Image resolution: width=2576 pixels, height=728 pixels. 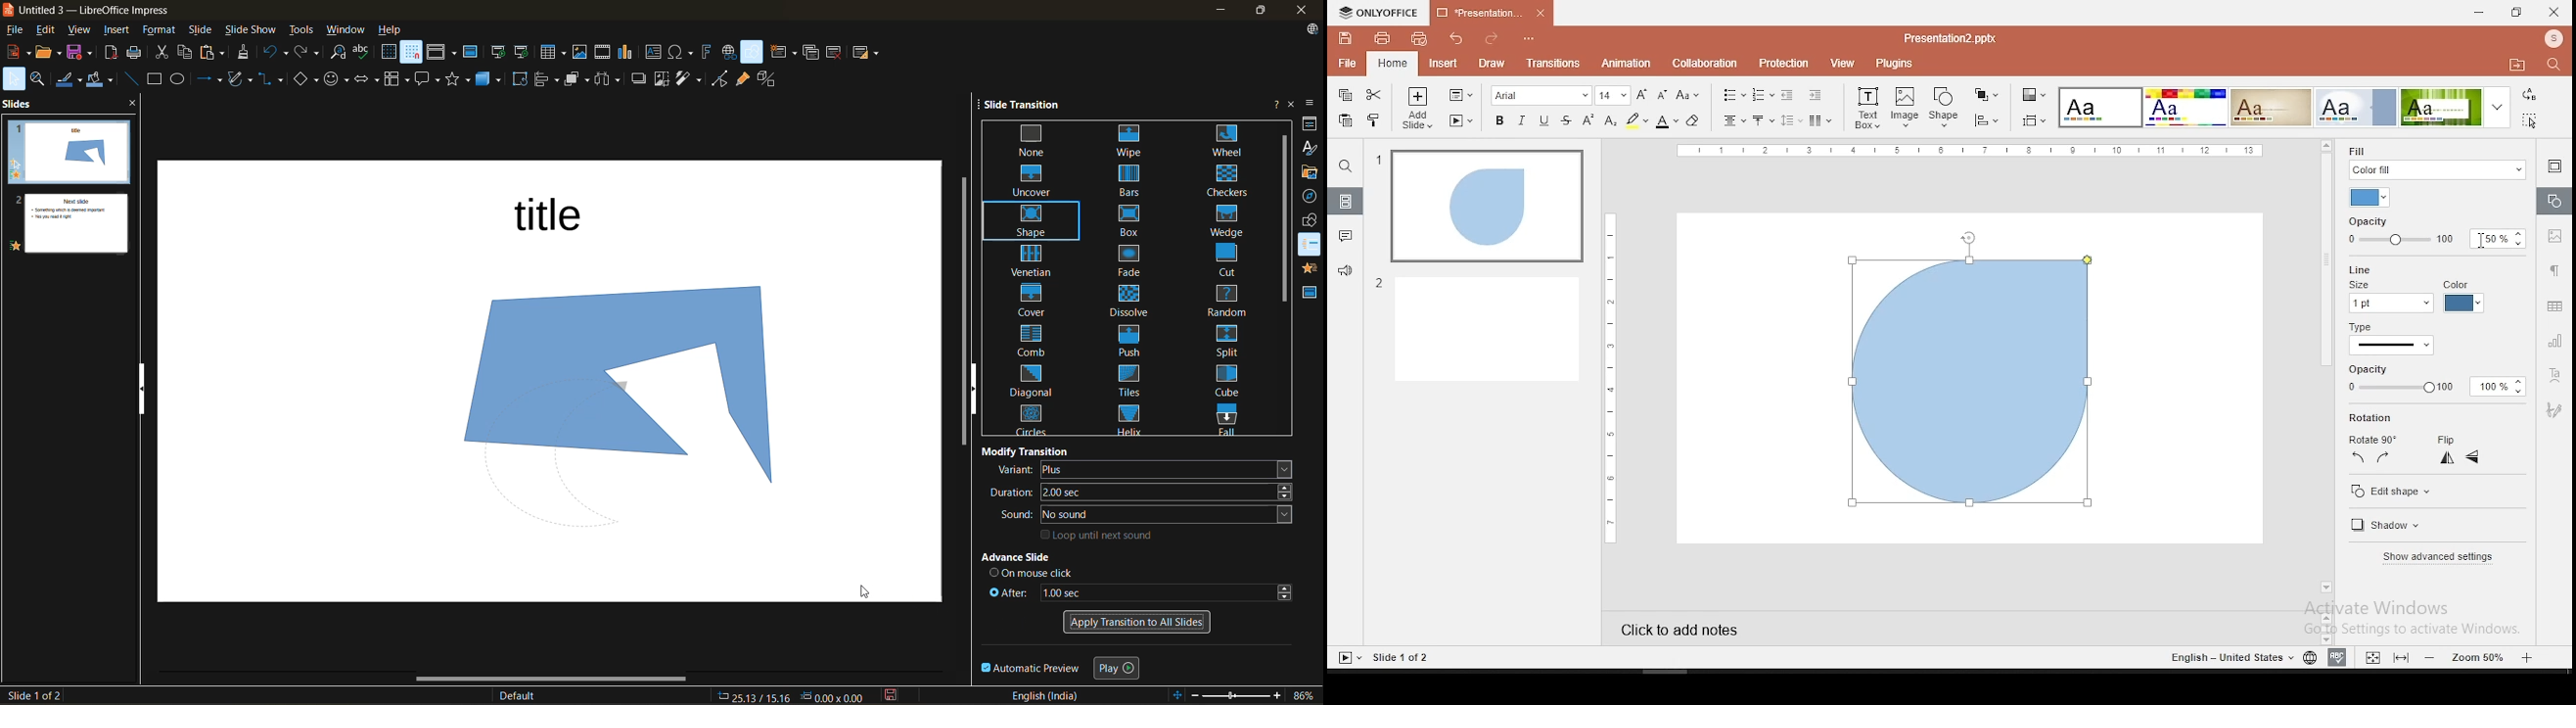 What do you see at coordinates (1732, 122) in the screenshot?
I see `horizontal align` at bounding box center [1732, 122].